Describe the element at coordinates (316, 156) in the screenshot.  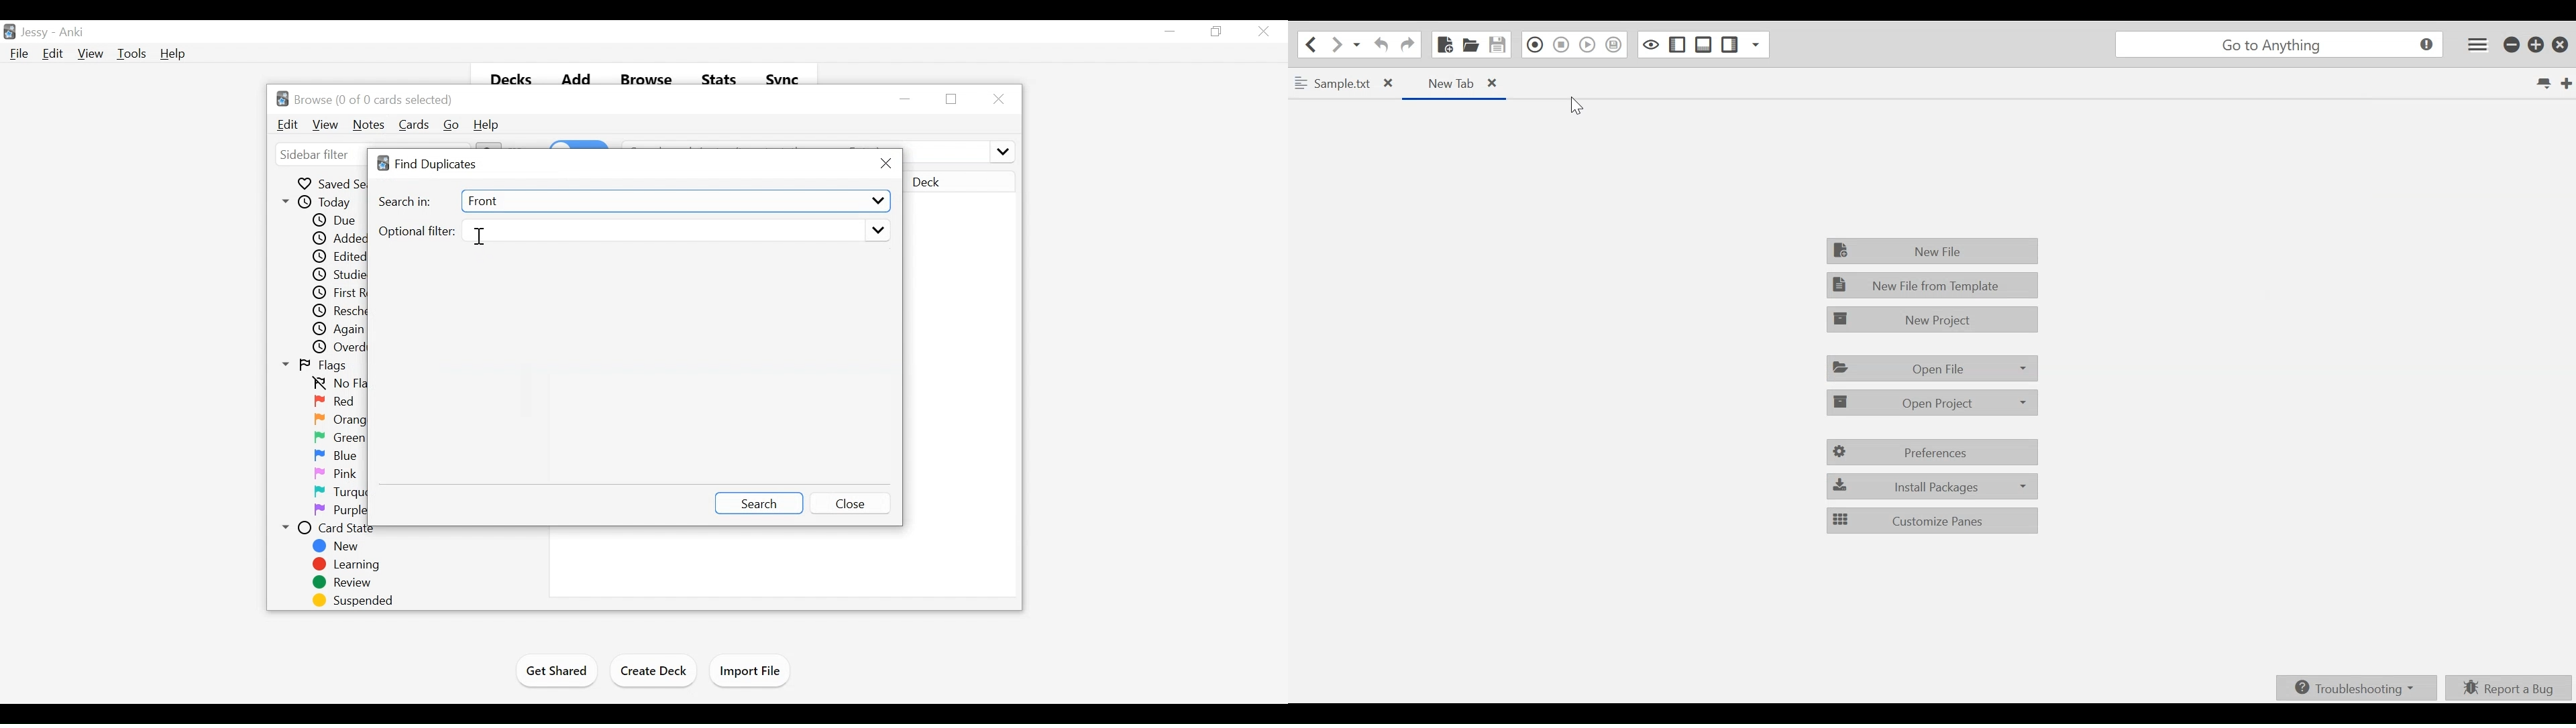
I see `sidebar filter` at that location.